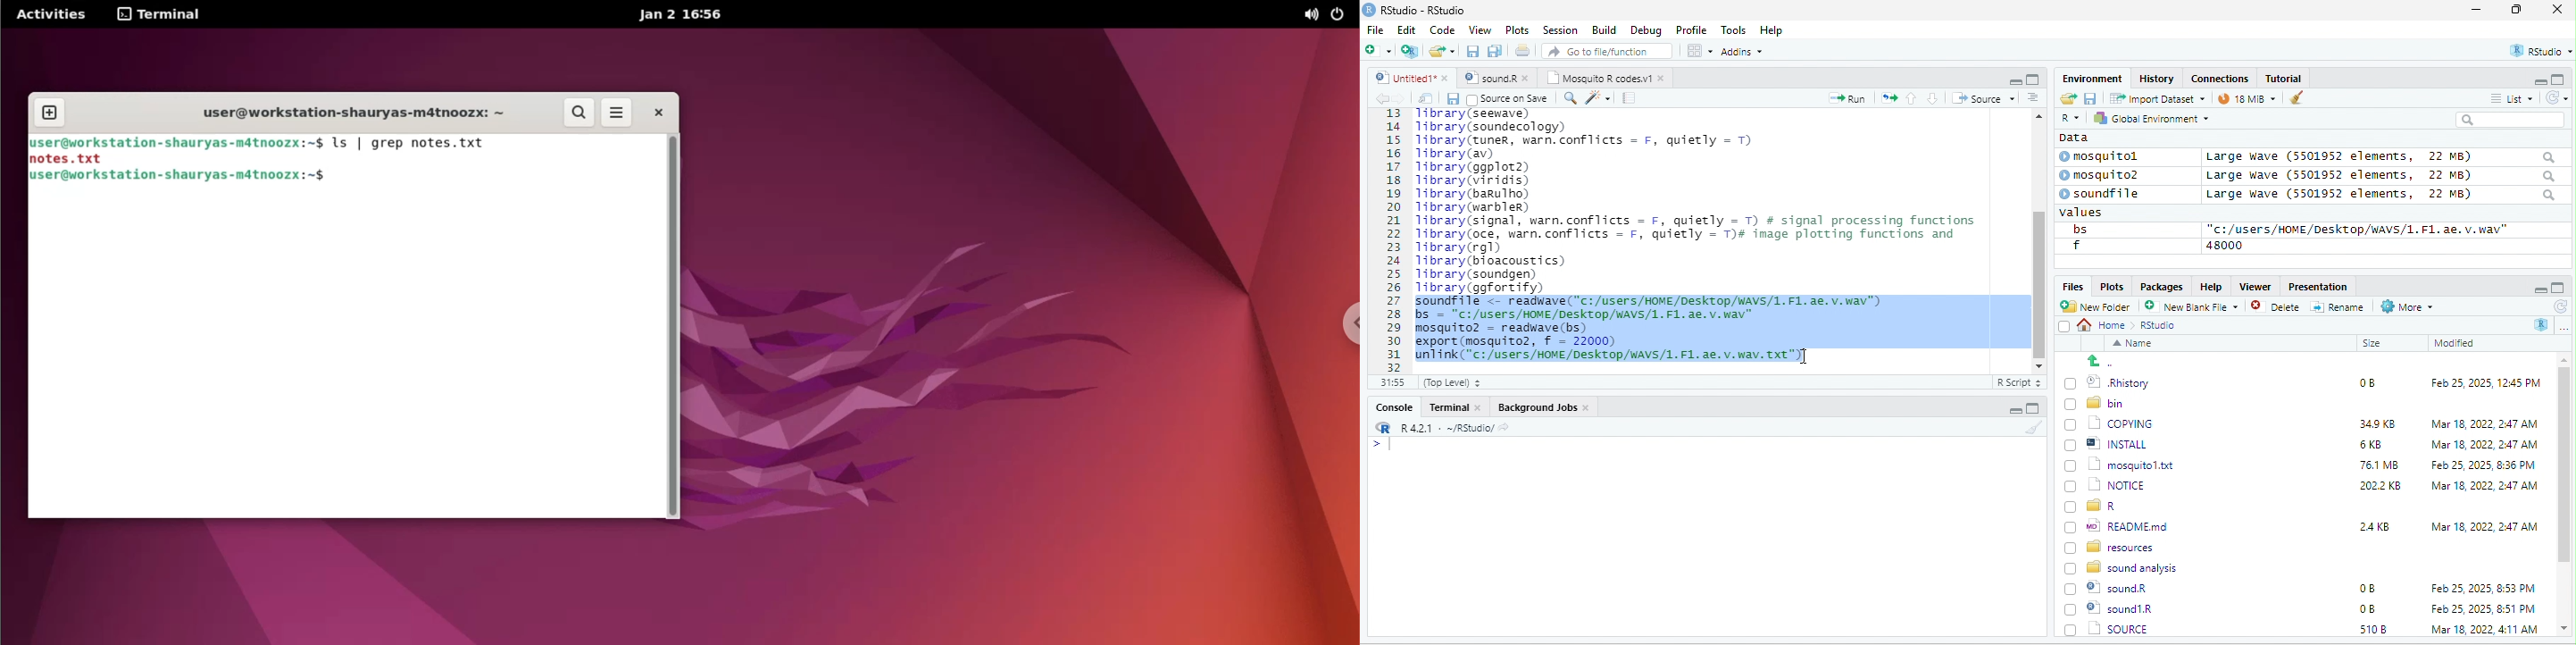 The width and height of the screenshot is (2576, 672). Describe the element at coordinates (1772, 31) in the screenshot. I see `Help` at that location.